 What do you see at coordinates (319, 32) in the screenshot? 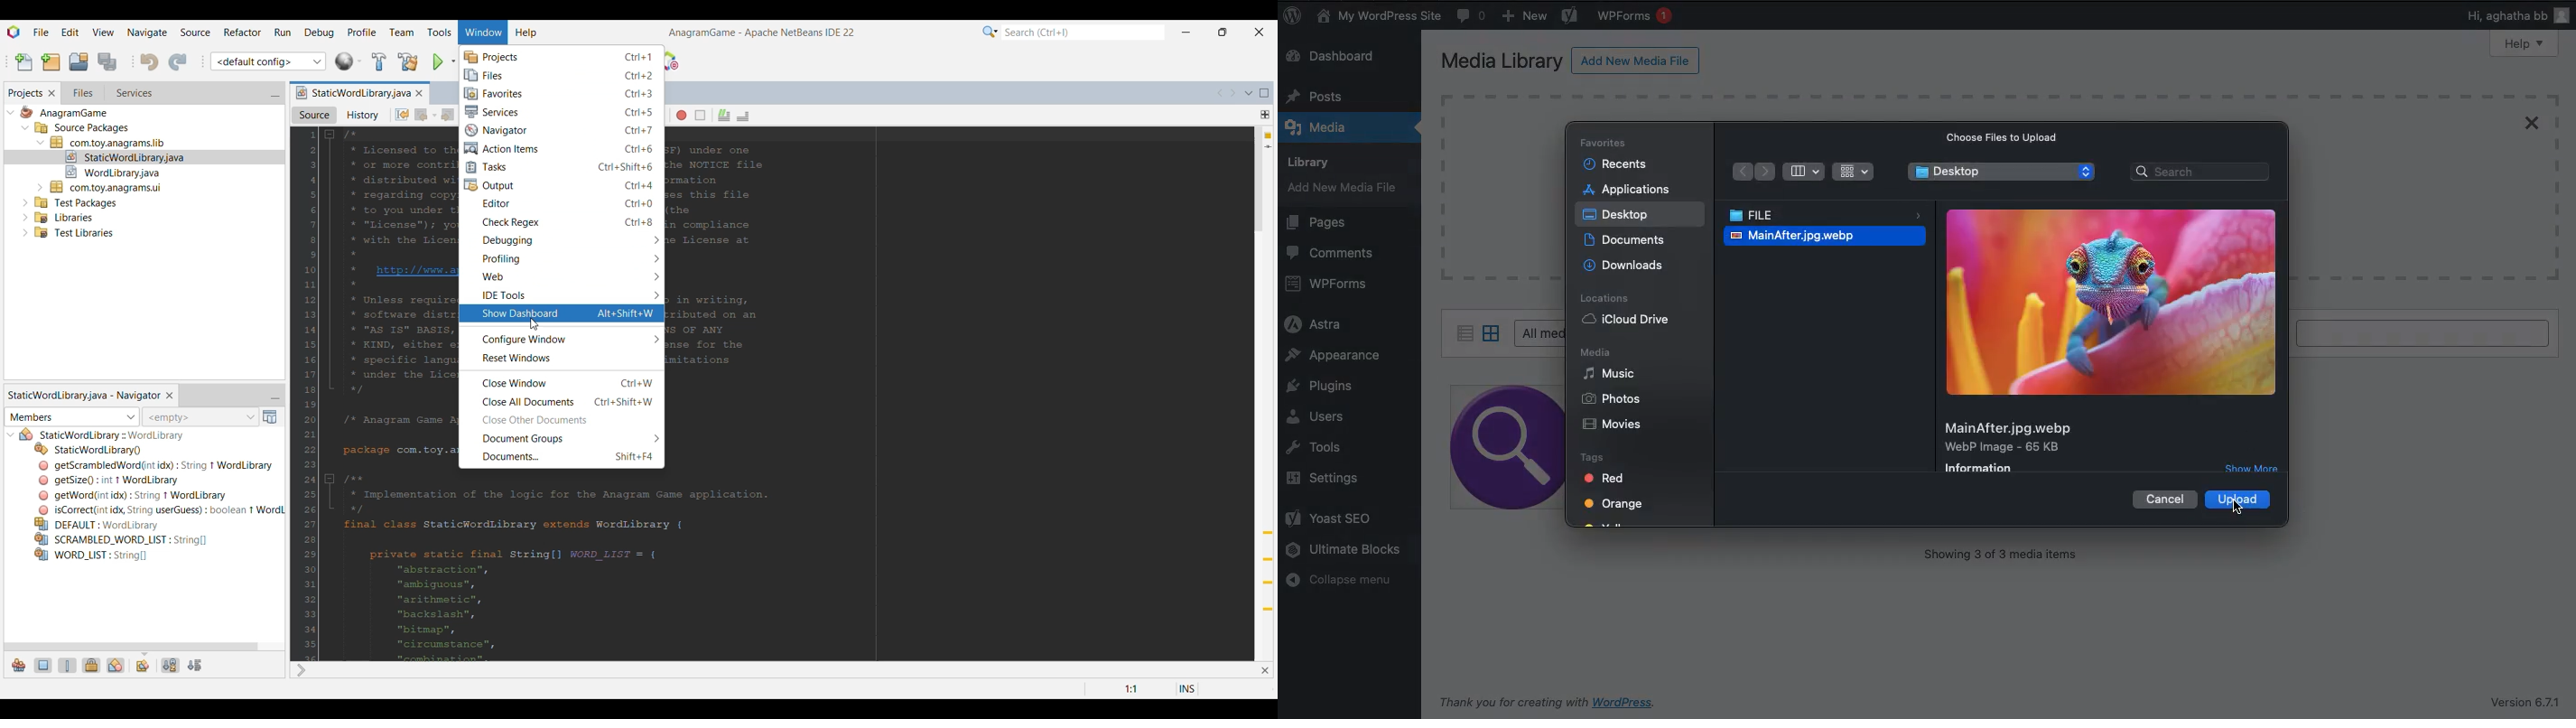
I see `Debug menu` at bounding box center [319, 32].